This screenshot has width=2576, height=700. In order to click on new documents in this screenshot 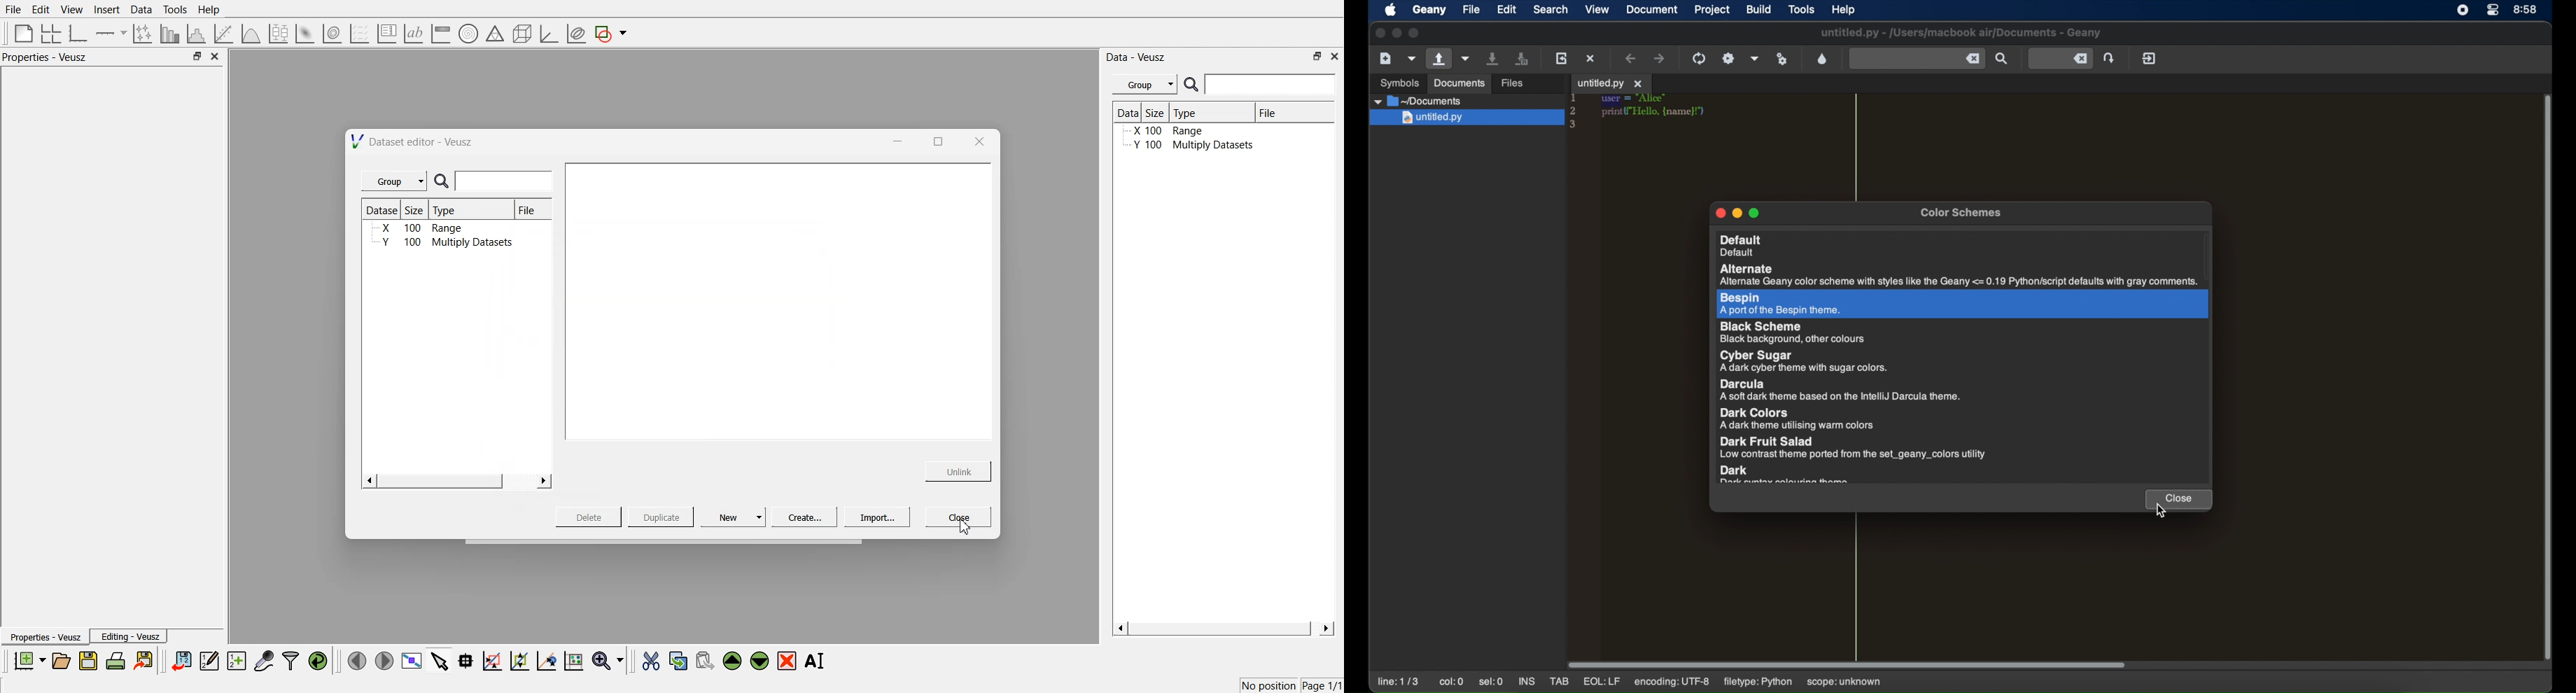, I will do `click(28, 660)`.